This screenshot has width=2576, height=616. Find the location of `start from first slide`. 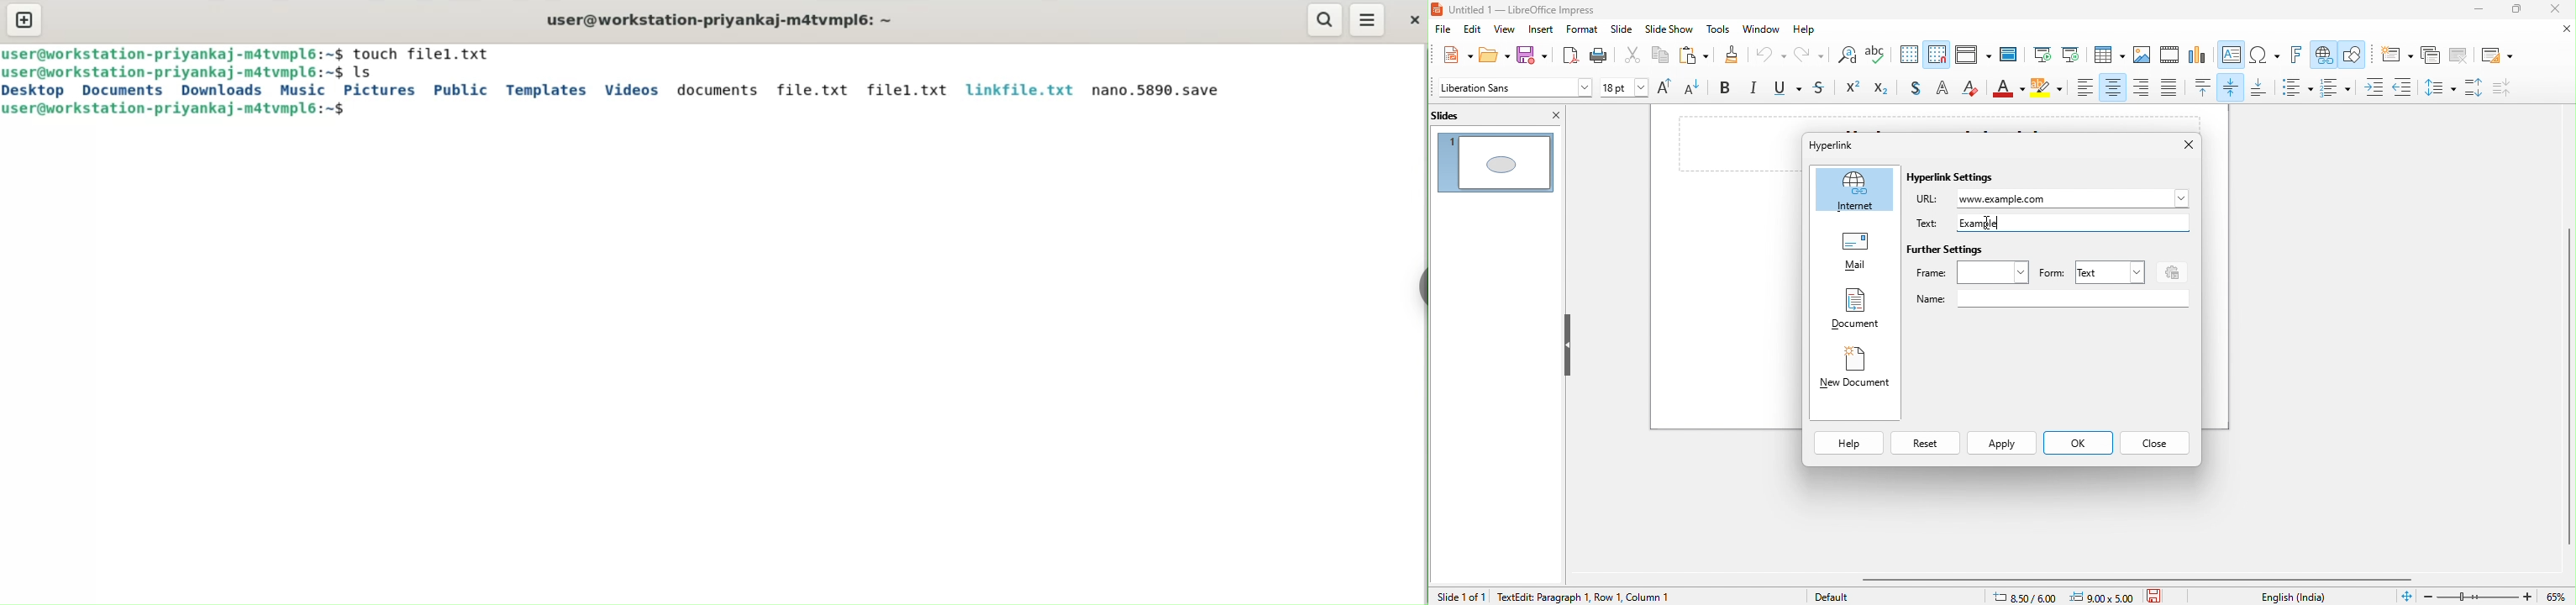

start from first slide is located at coordinates (2042, 55).